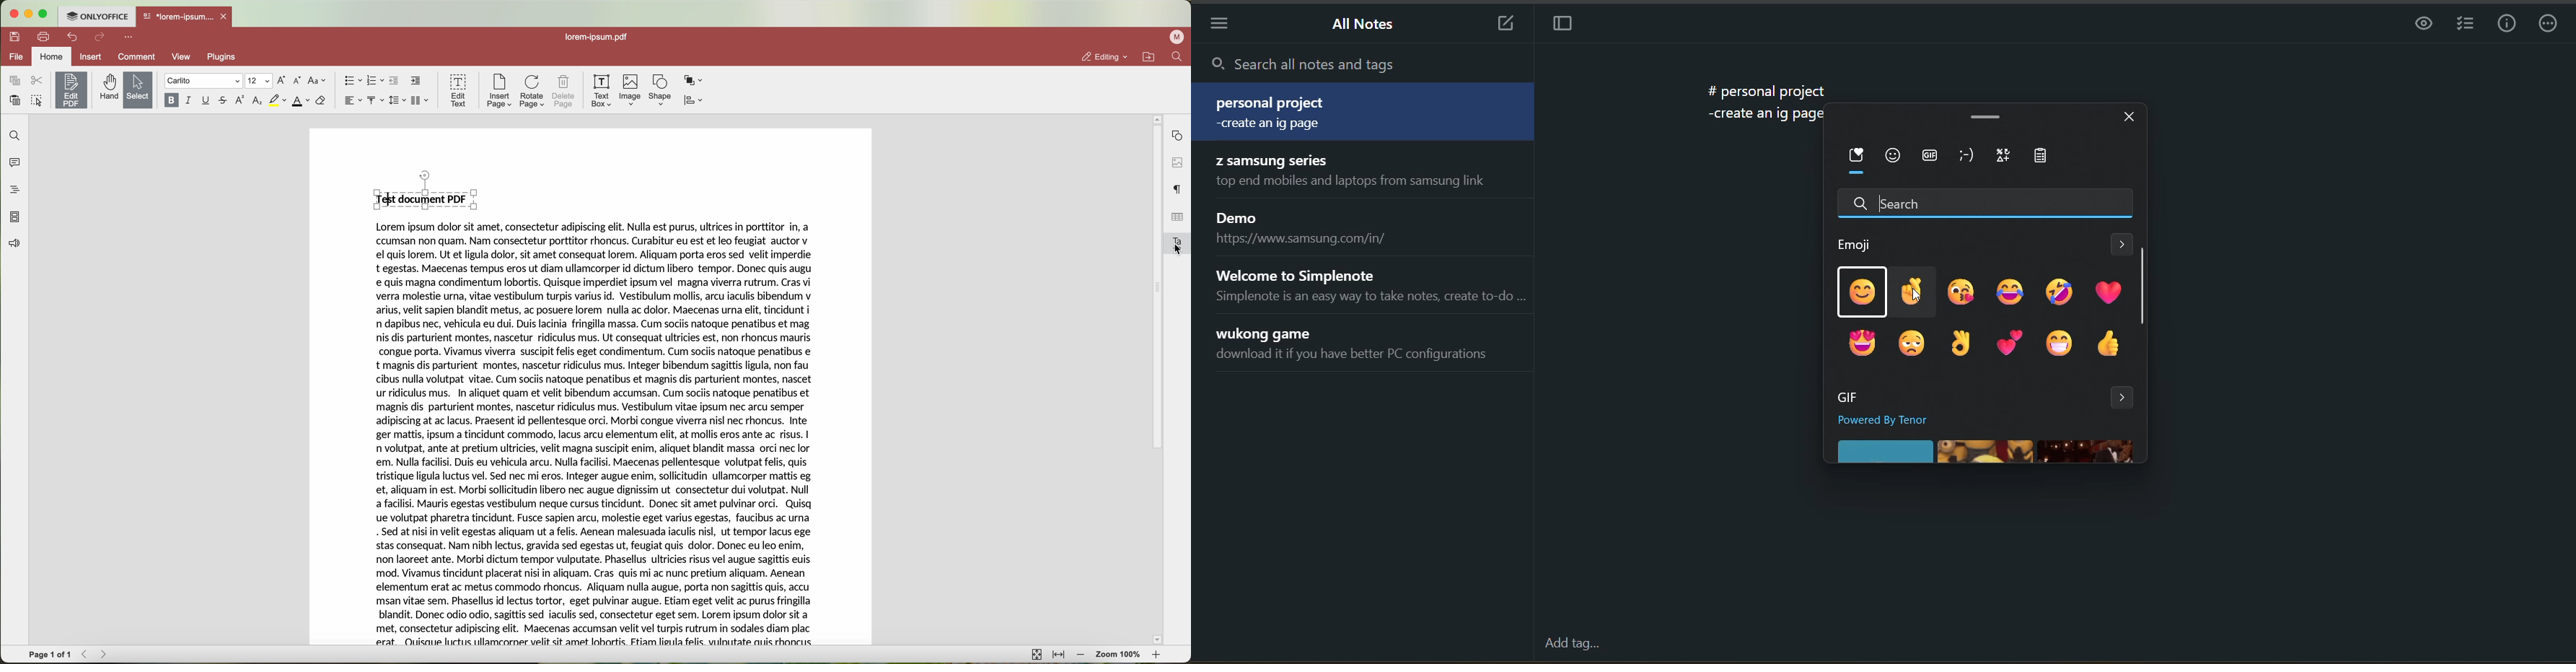 The height and width of the screenshot is (672, 2576). I want to click on kaomoji, so click(1970, 156).